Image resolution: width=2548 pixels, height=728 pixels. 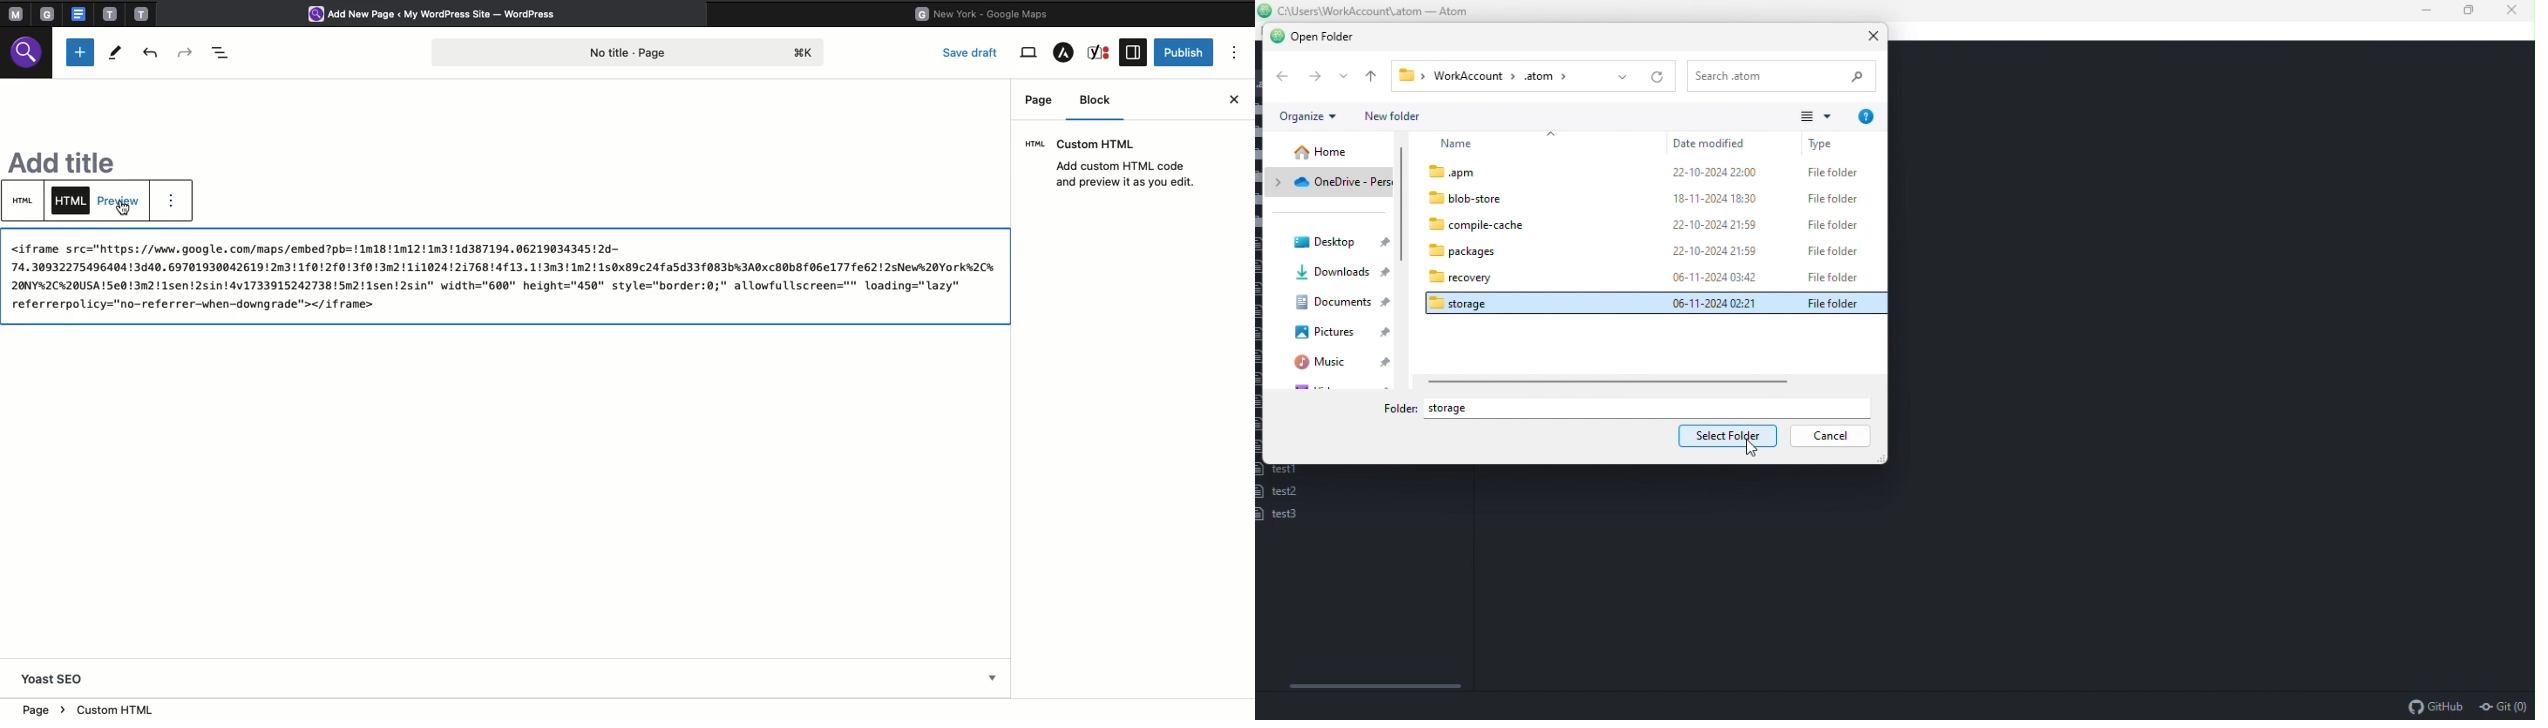 What do you see at coordinates (1309, 116) in the screenshot?
I see `Organise` at bounding box center [1309, 116].